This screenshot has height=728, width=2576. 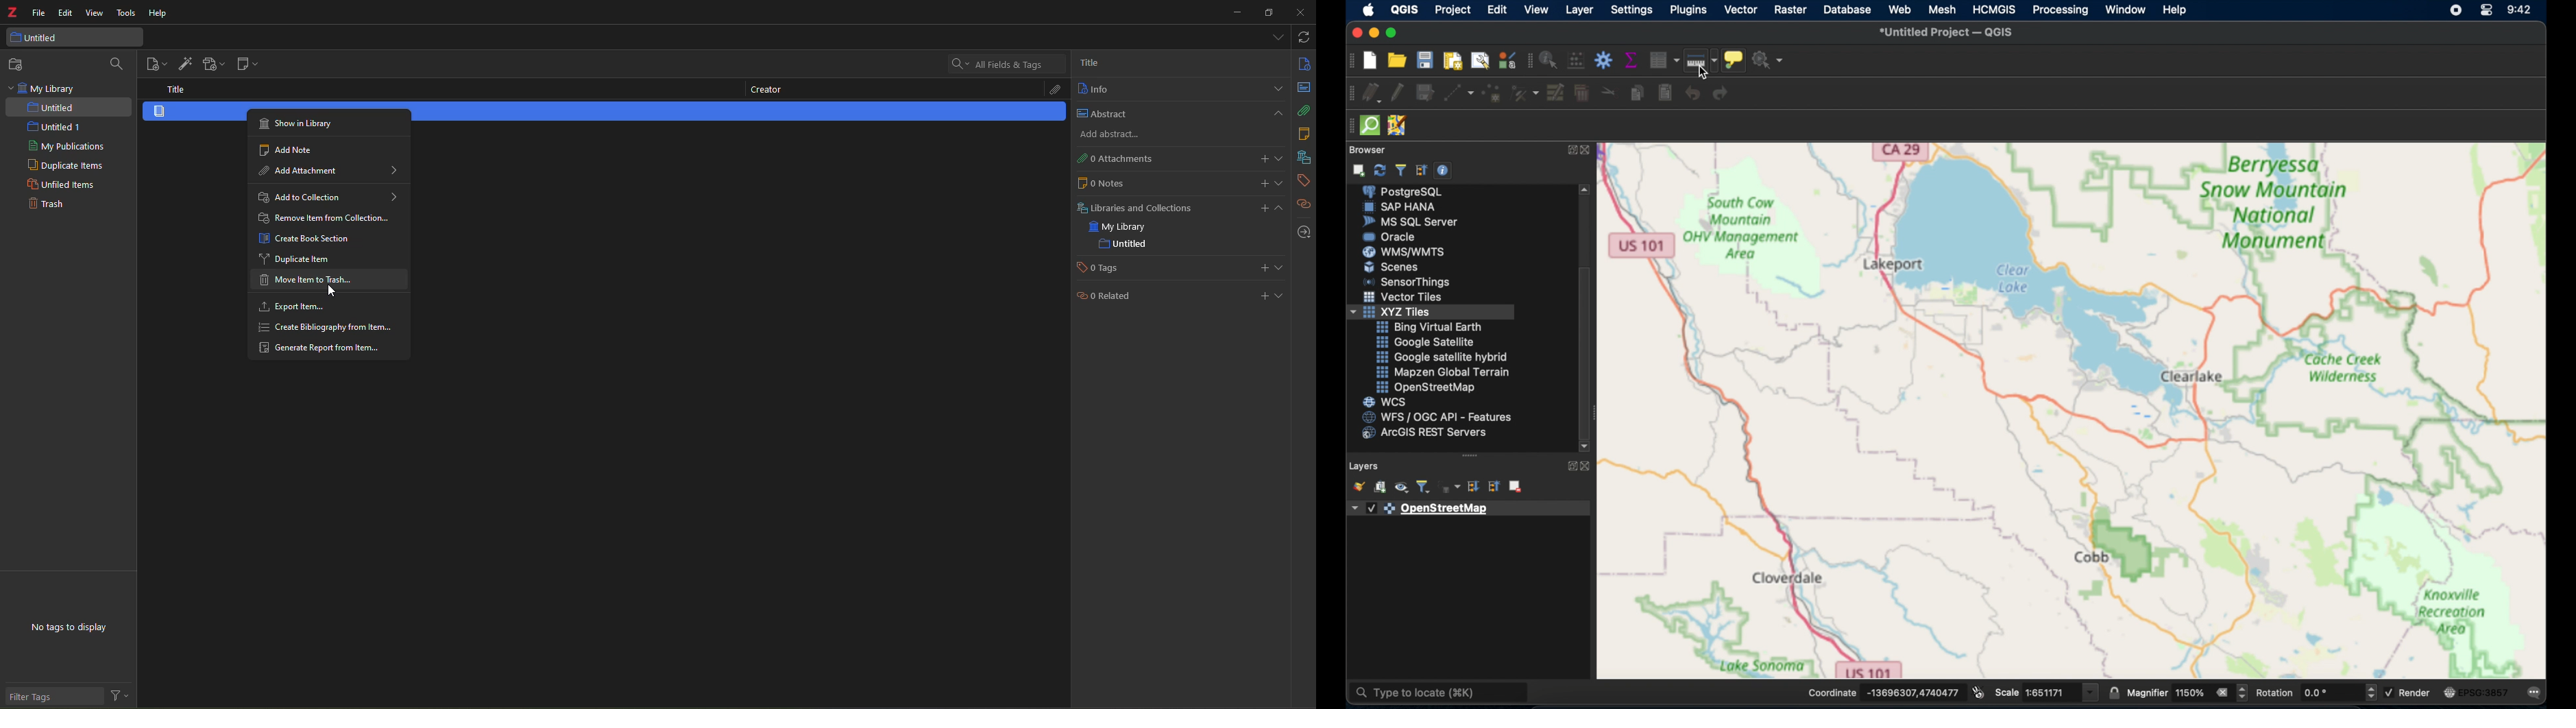 I want to click on arcGIS rest servers, so click(x=1428, y=435).